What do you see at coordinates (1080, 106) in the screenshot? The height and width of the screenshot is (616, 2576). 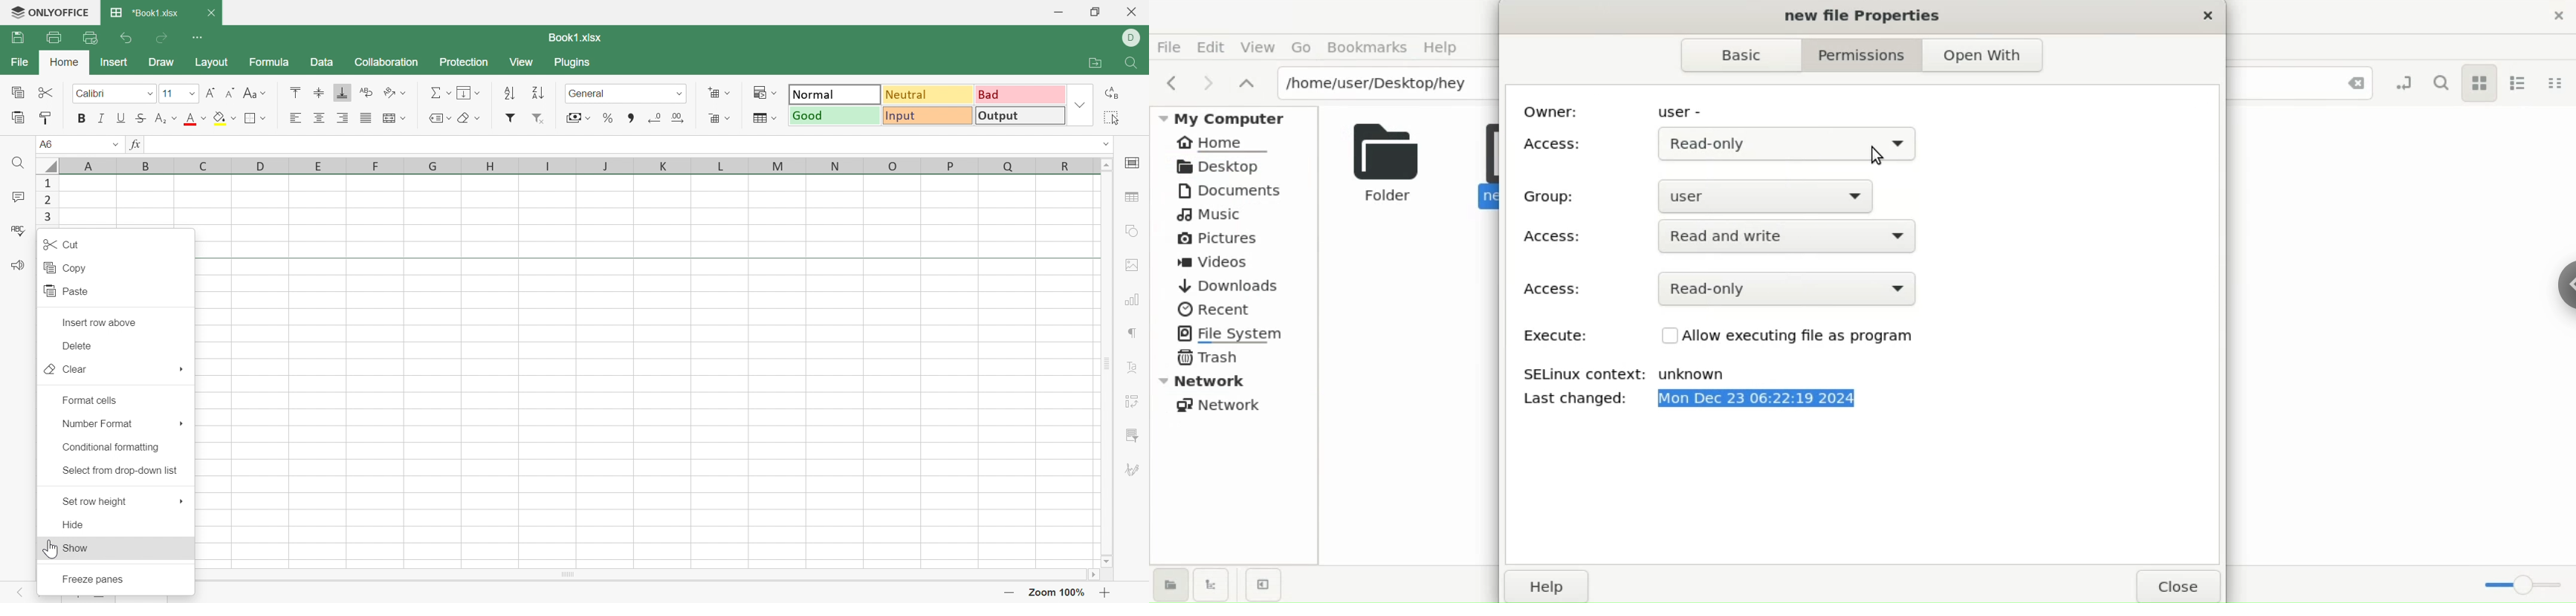 I see `Drop Down` at bounding box center [1080, 106].